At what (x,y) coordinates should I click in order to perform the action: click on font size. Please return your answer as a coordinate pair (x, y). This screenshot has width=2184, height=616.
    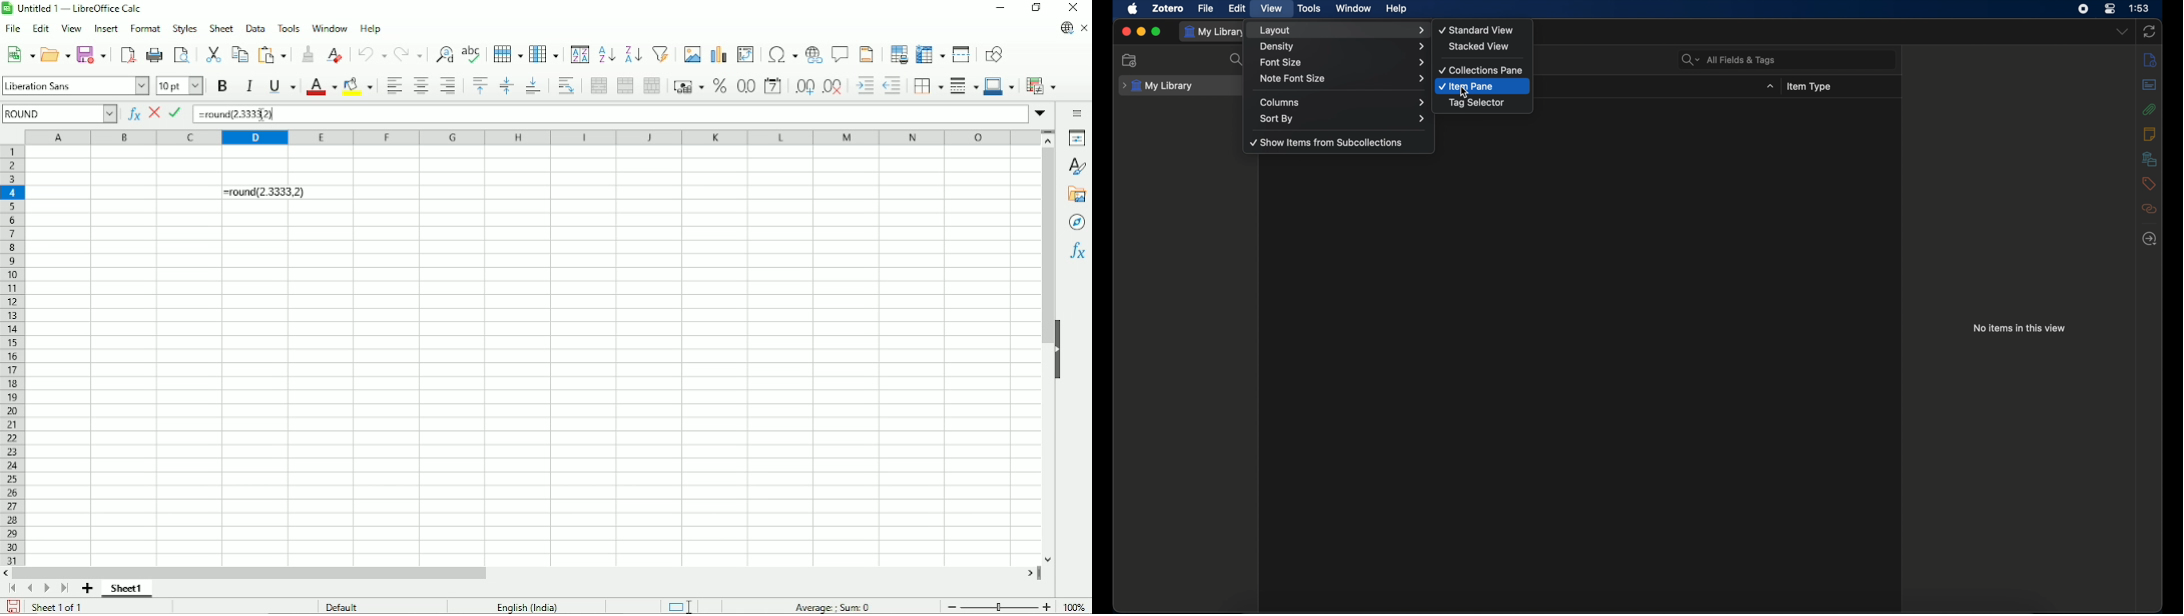
    Looking at the image, I should click on (1342, 61).